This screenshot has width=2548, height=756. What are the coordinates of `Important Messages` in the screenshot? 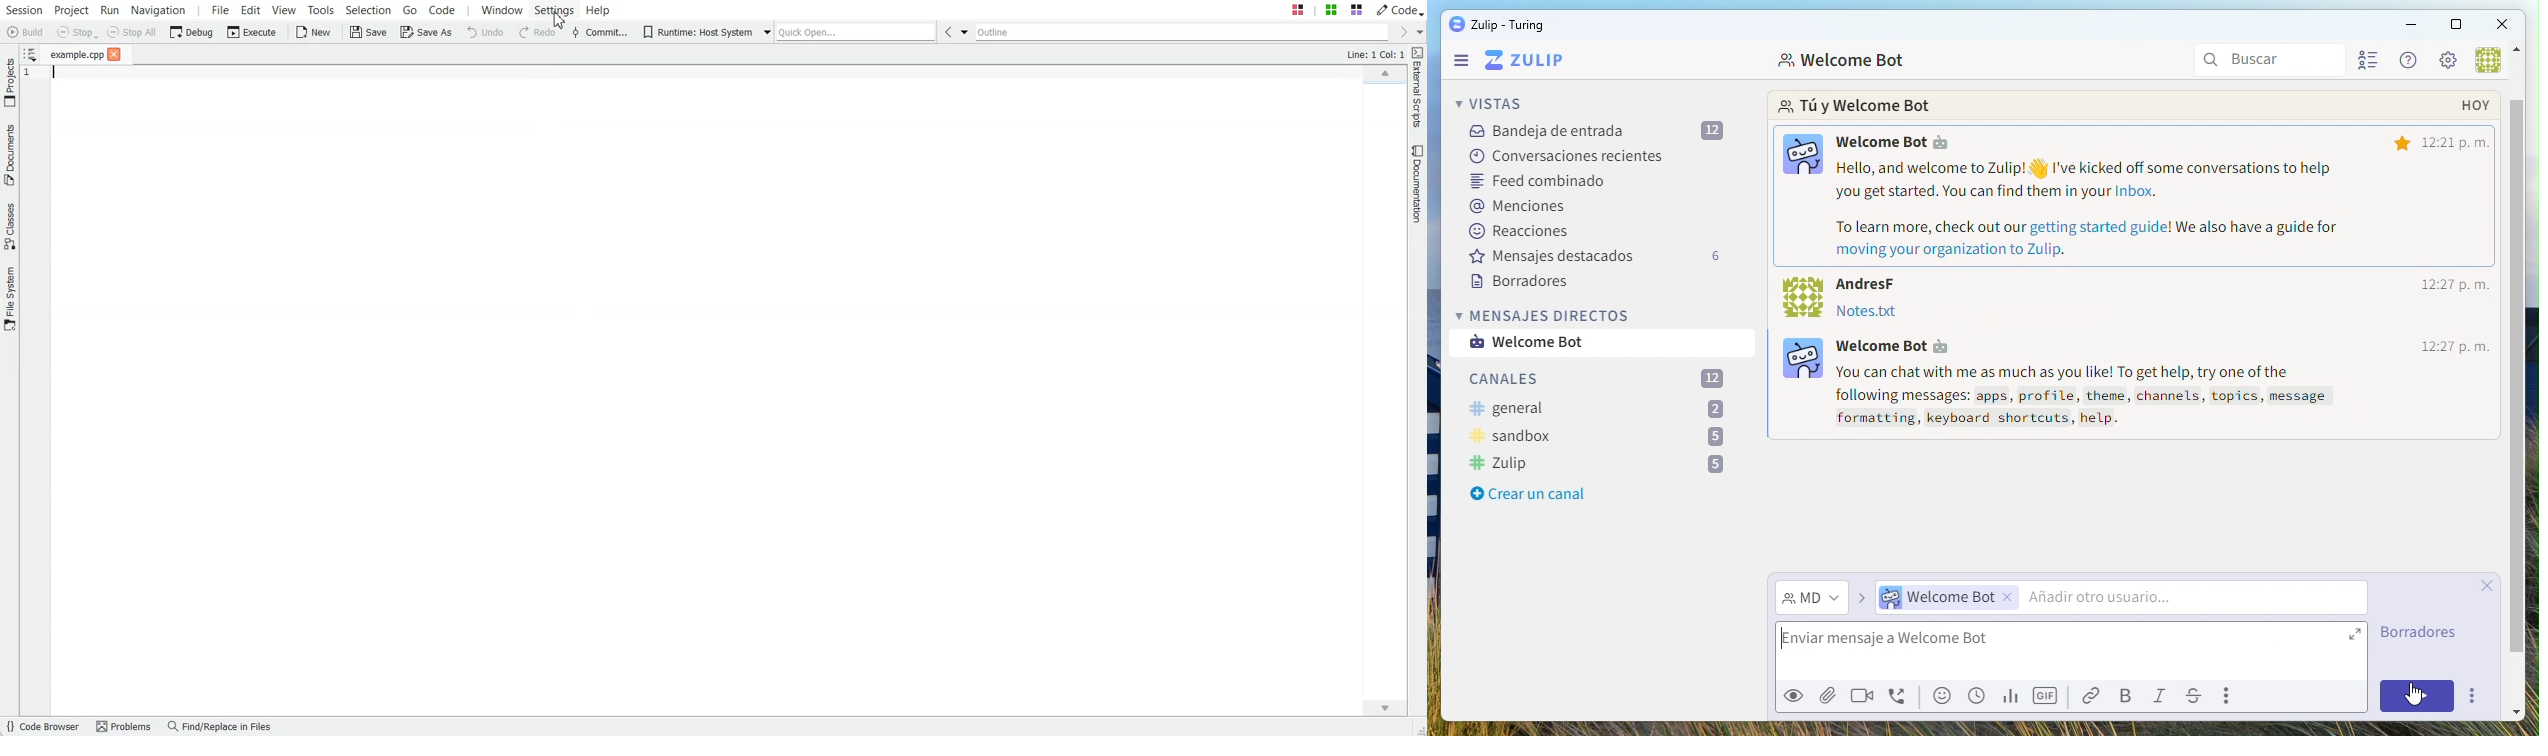 It's located at (1608, 255).